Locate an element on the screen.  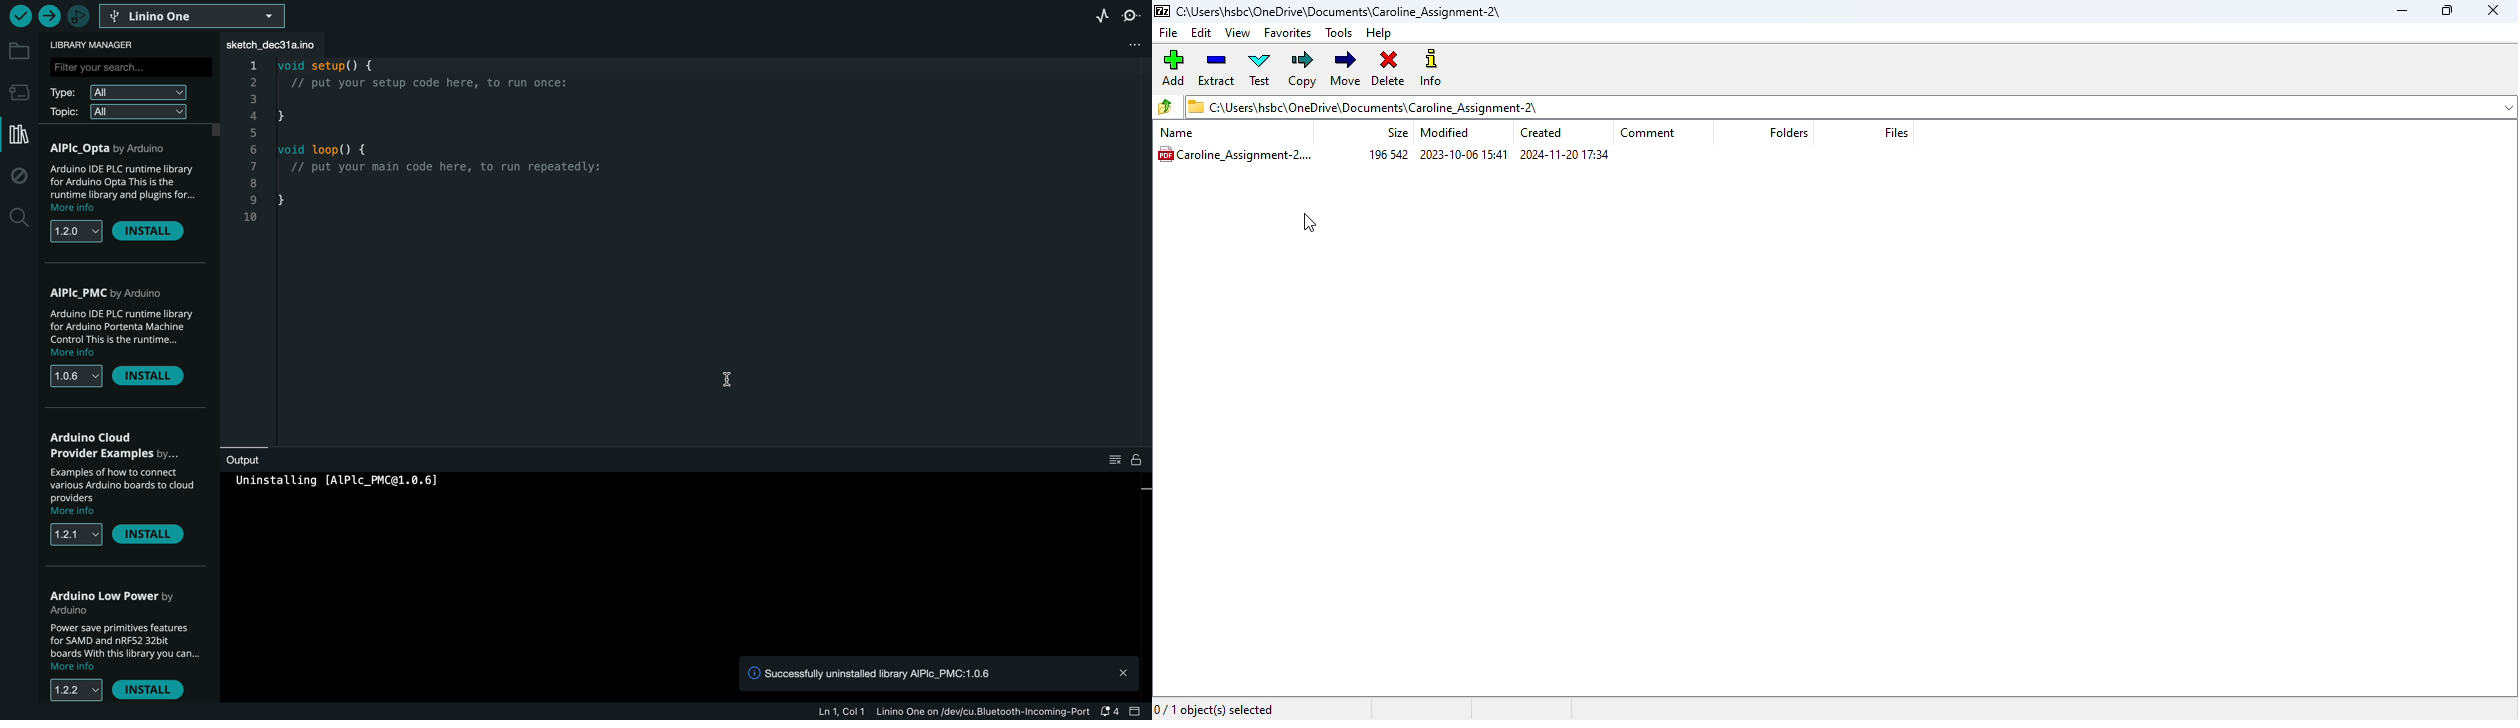
Created is located at coordinates (1546, 134).